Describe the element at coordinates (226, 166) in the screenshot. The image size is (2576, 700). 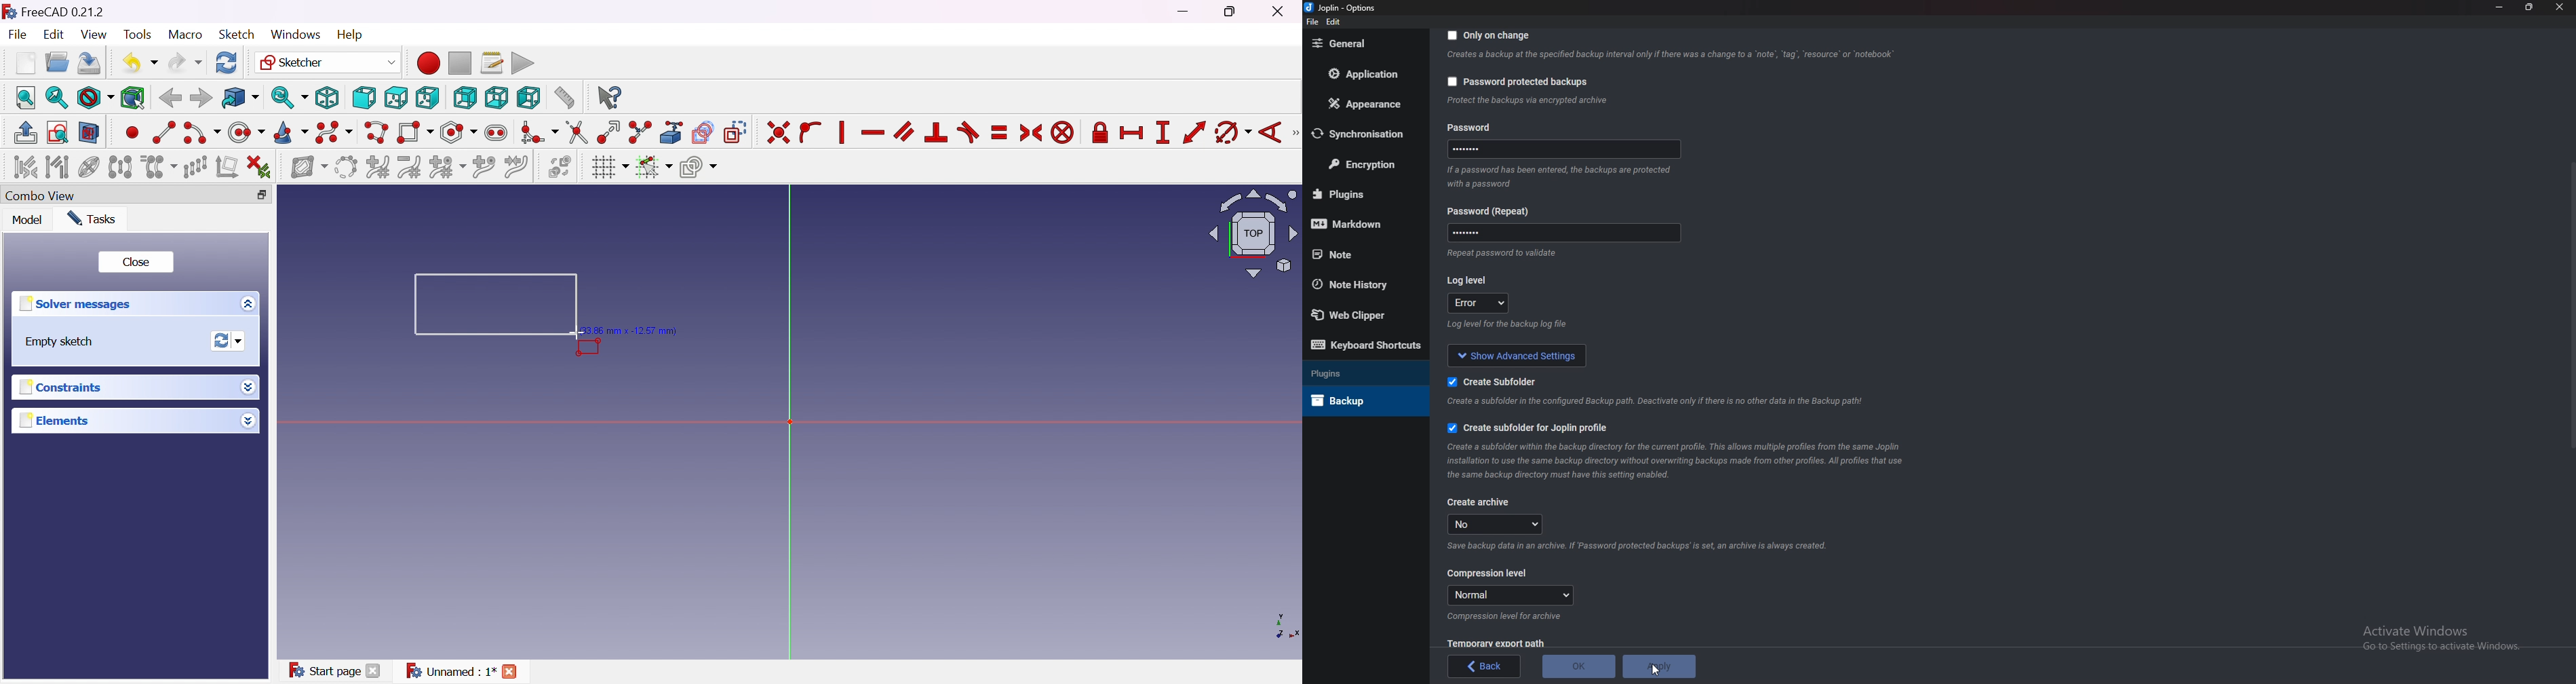
I see `Remove axis alignment` at that location.